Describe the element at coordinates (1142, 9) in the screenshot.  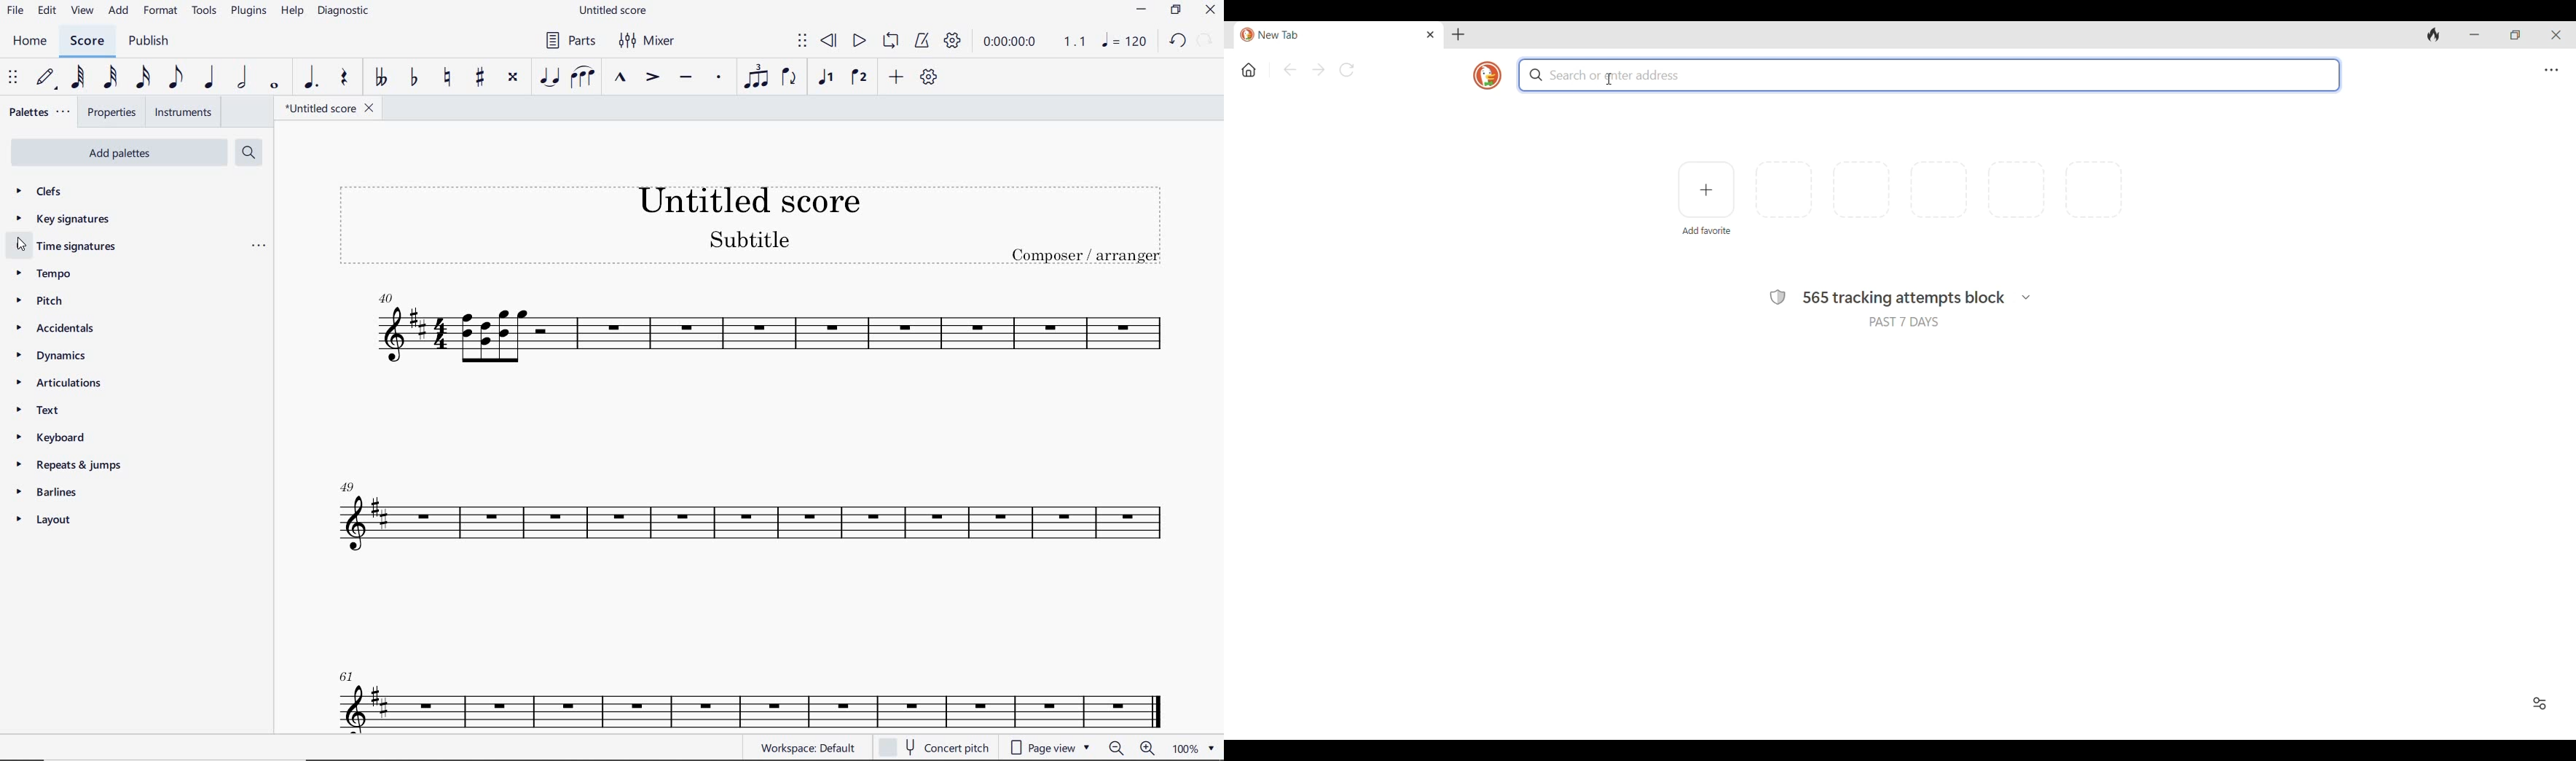
I see `MINIMIZE` at that location.